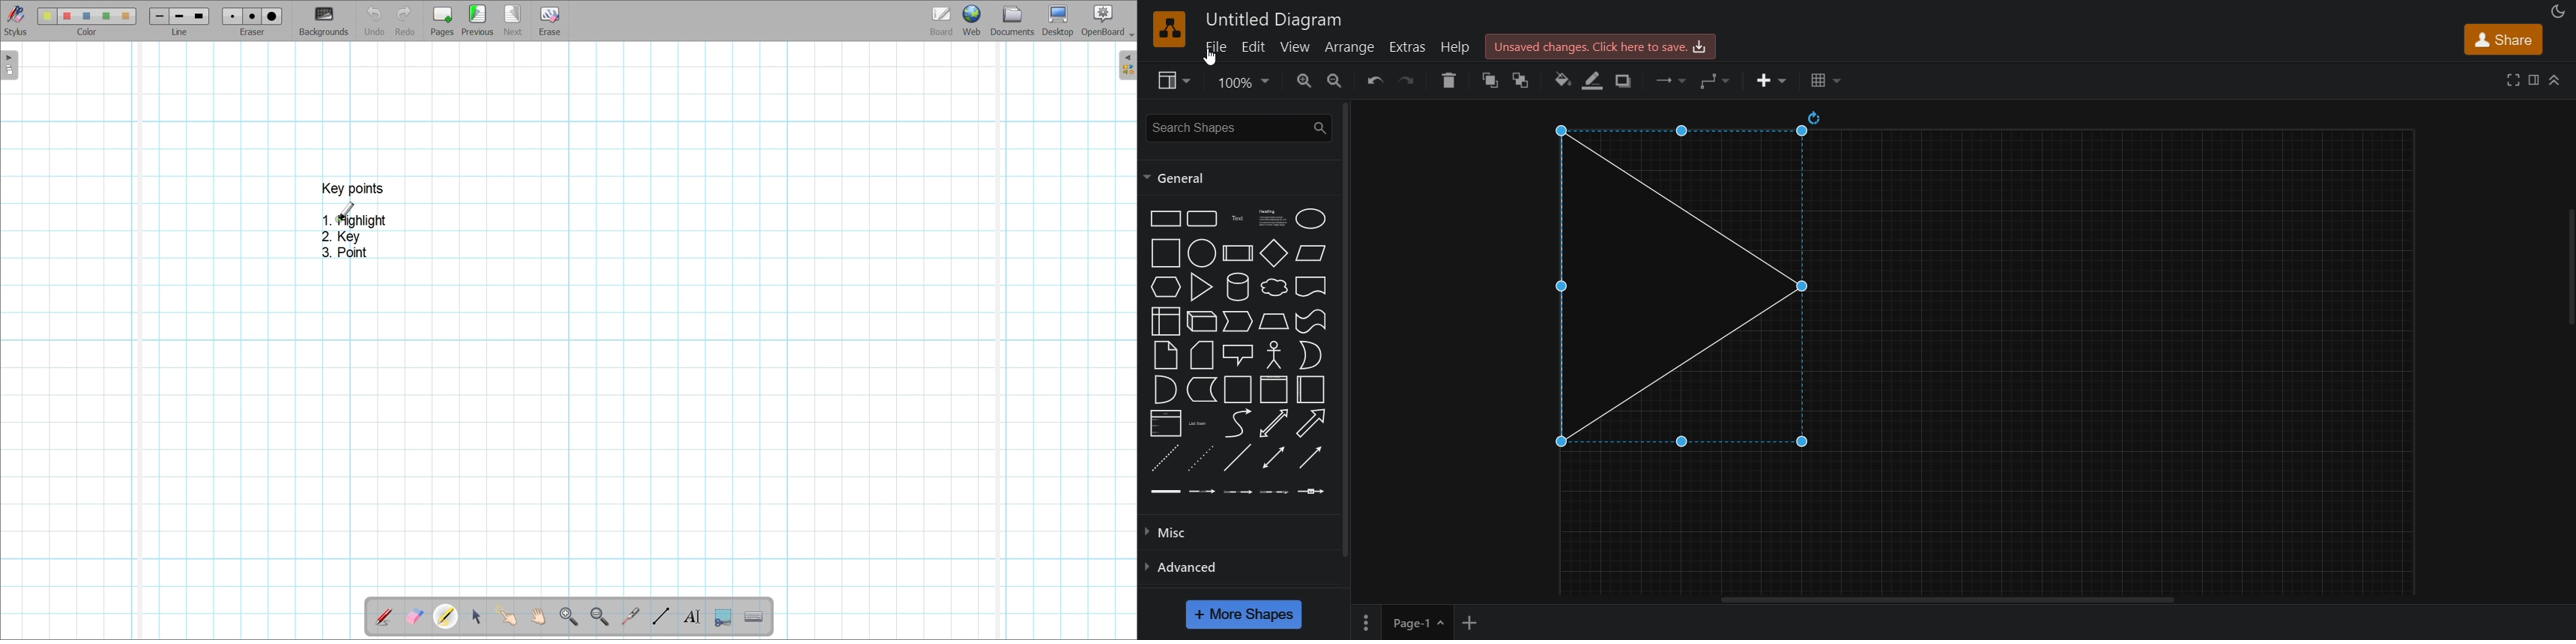 This screenshot has width=2576, height=644. I want to click on ellipse, so click(1313, 220).